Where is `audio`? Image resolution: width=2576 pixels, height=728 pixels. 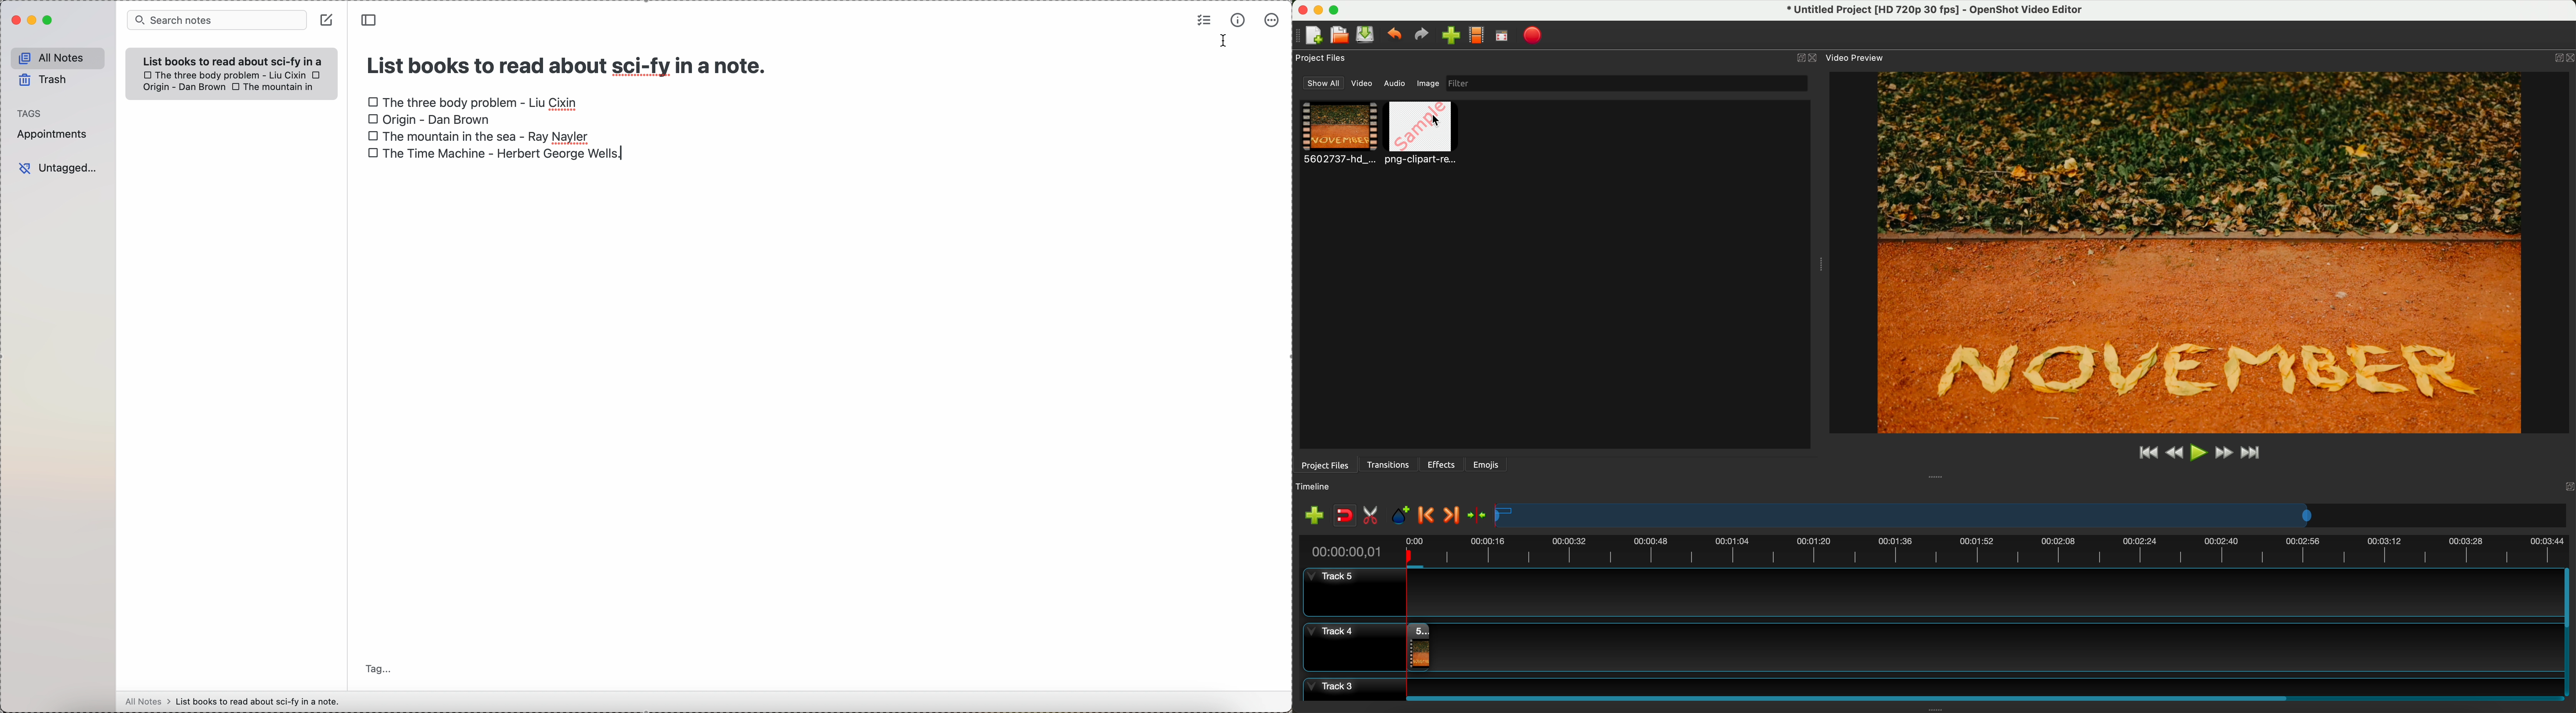 audio is located at coordinates (1395, 83).